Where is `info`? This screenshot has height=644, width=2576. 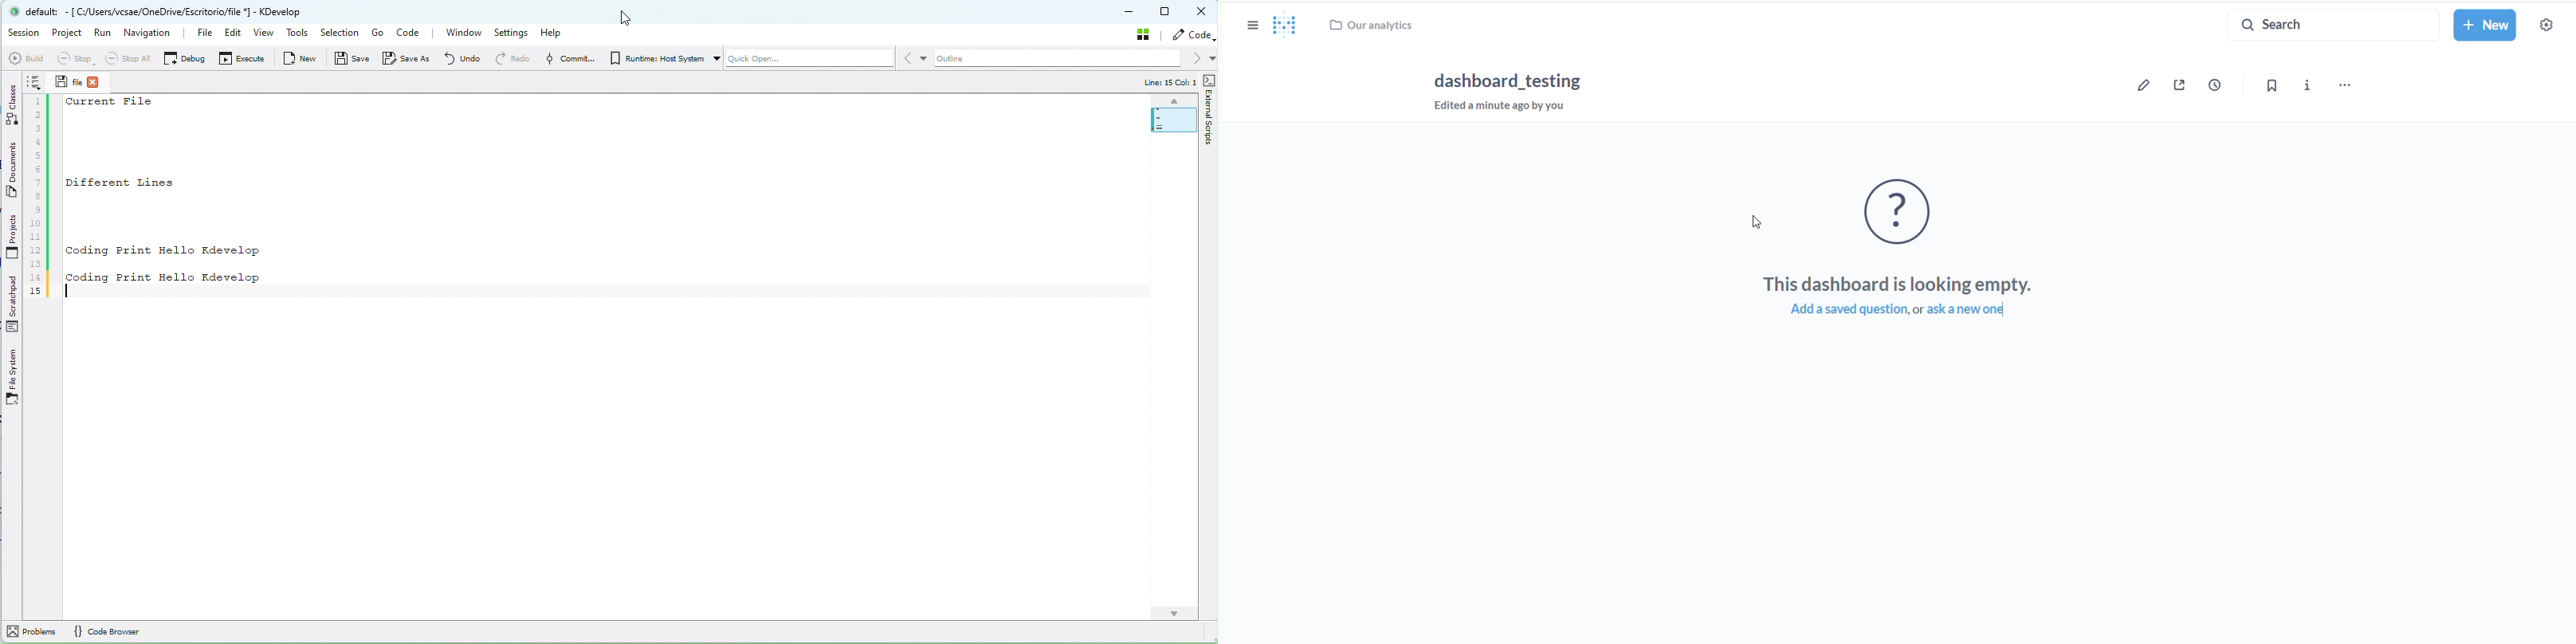
info is located at coordinates (2315, 86).